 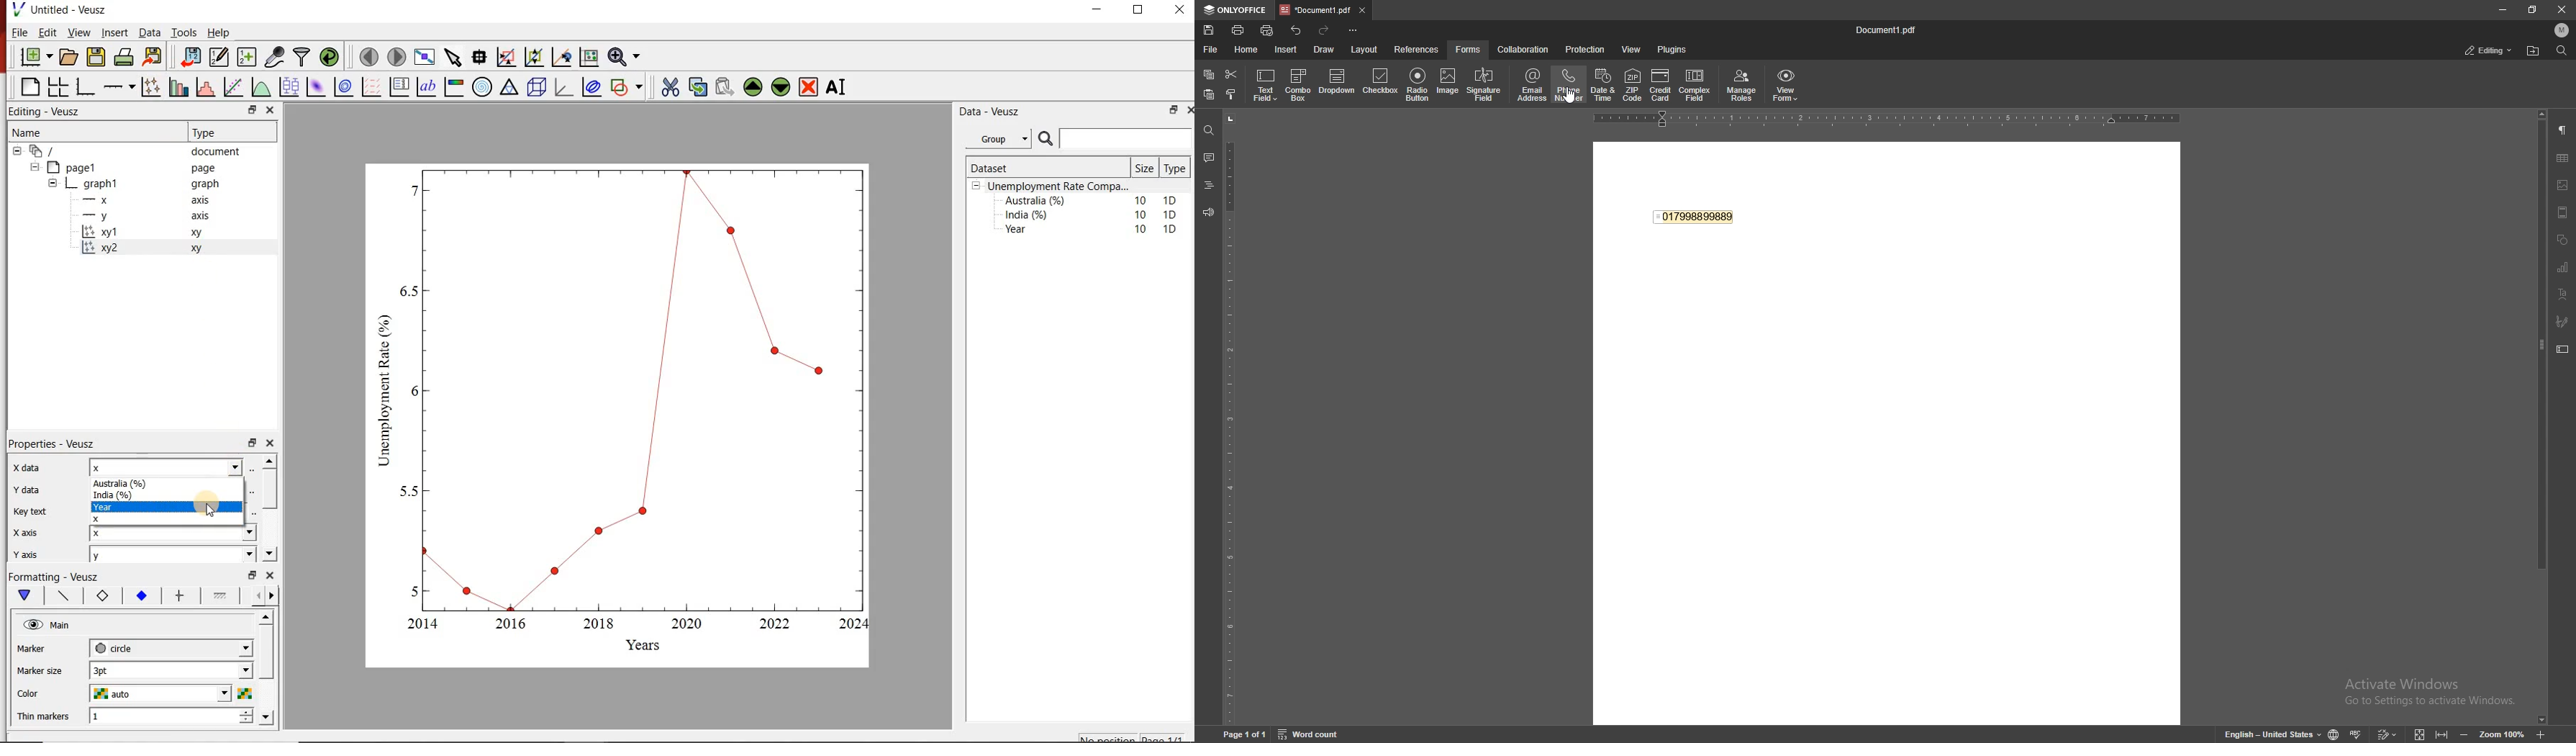 What do you see at coordinates (1448, 84) in the screenshot?
I see `image` at bounding box center [1448, 84].